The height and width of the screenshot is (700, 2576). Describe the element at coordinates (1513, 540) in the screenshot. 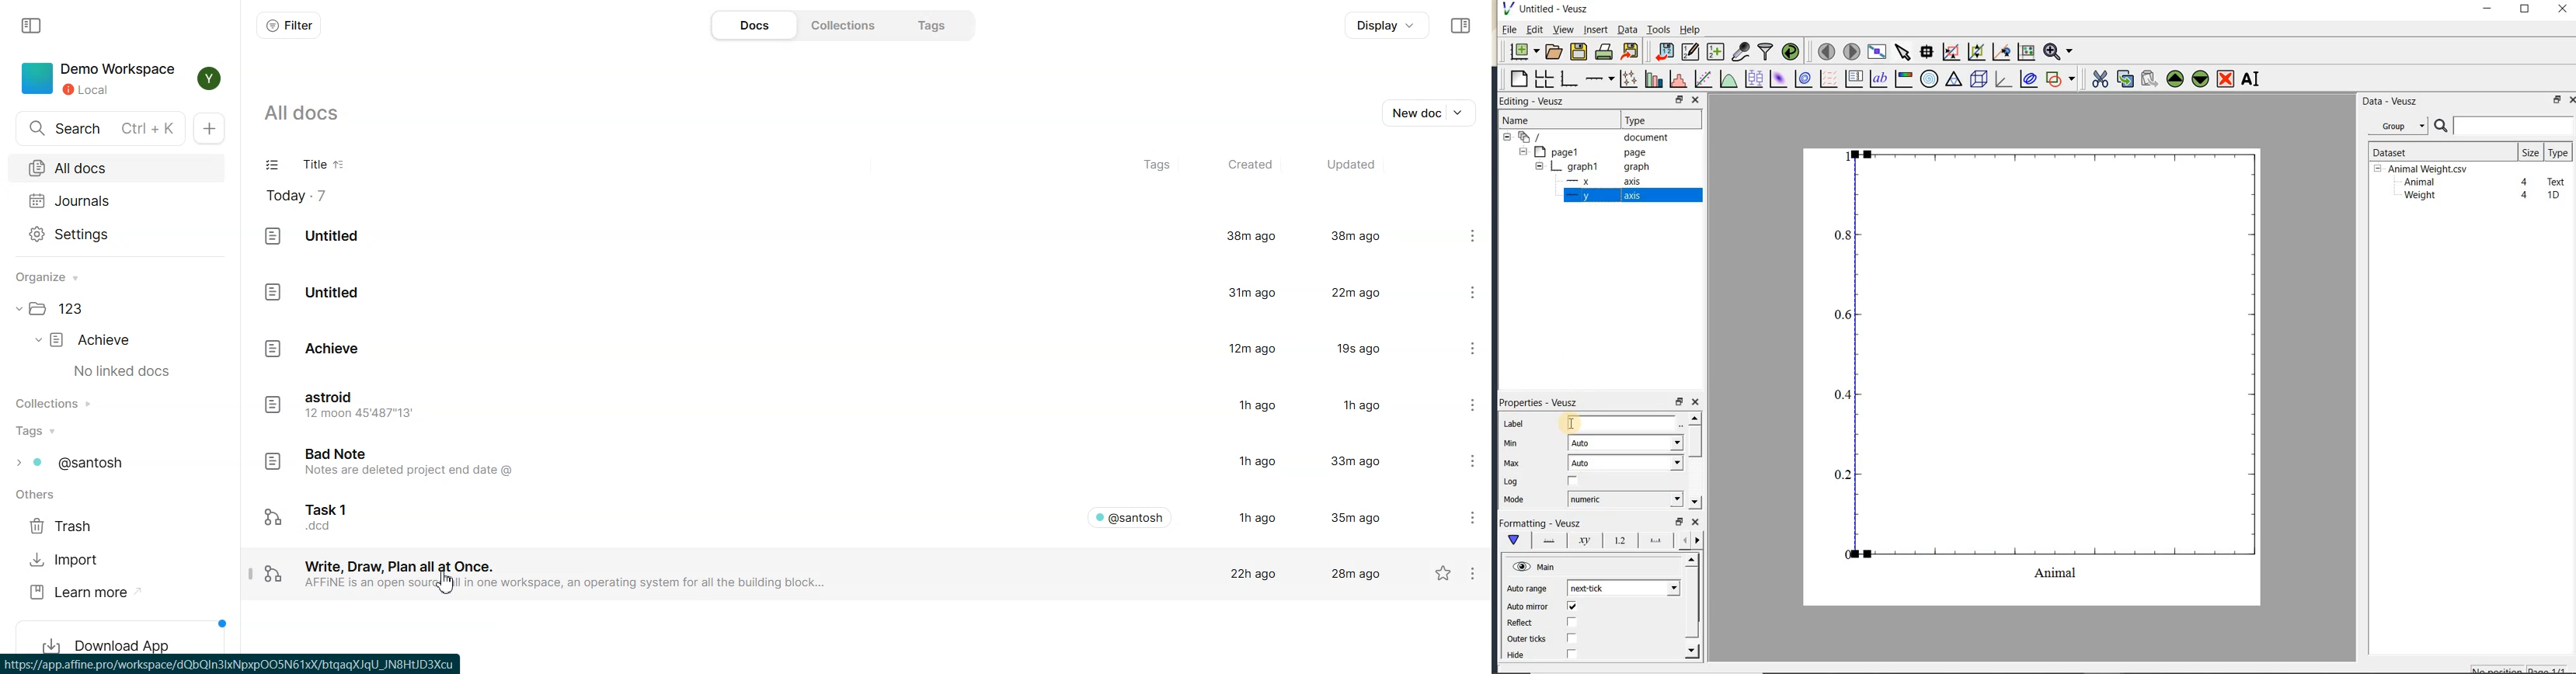

I see `main formatting` at that location.